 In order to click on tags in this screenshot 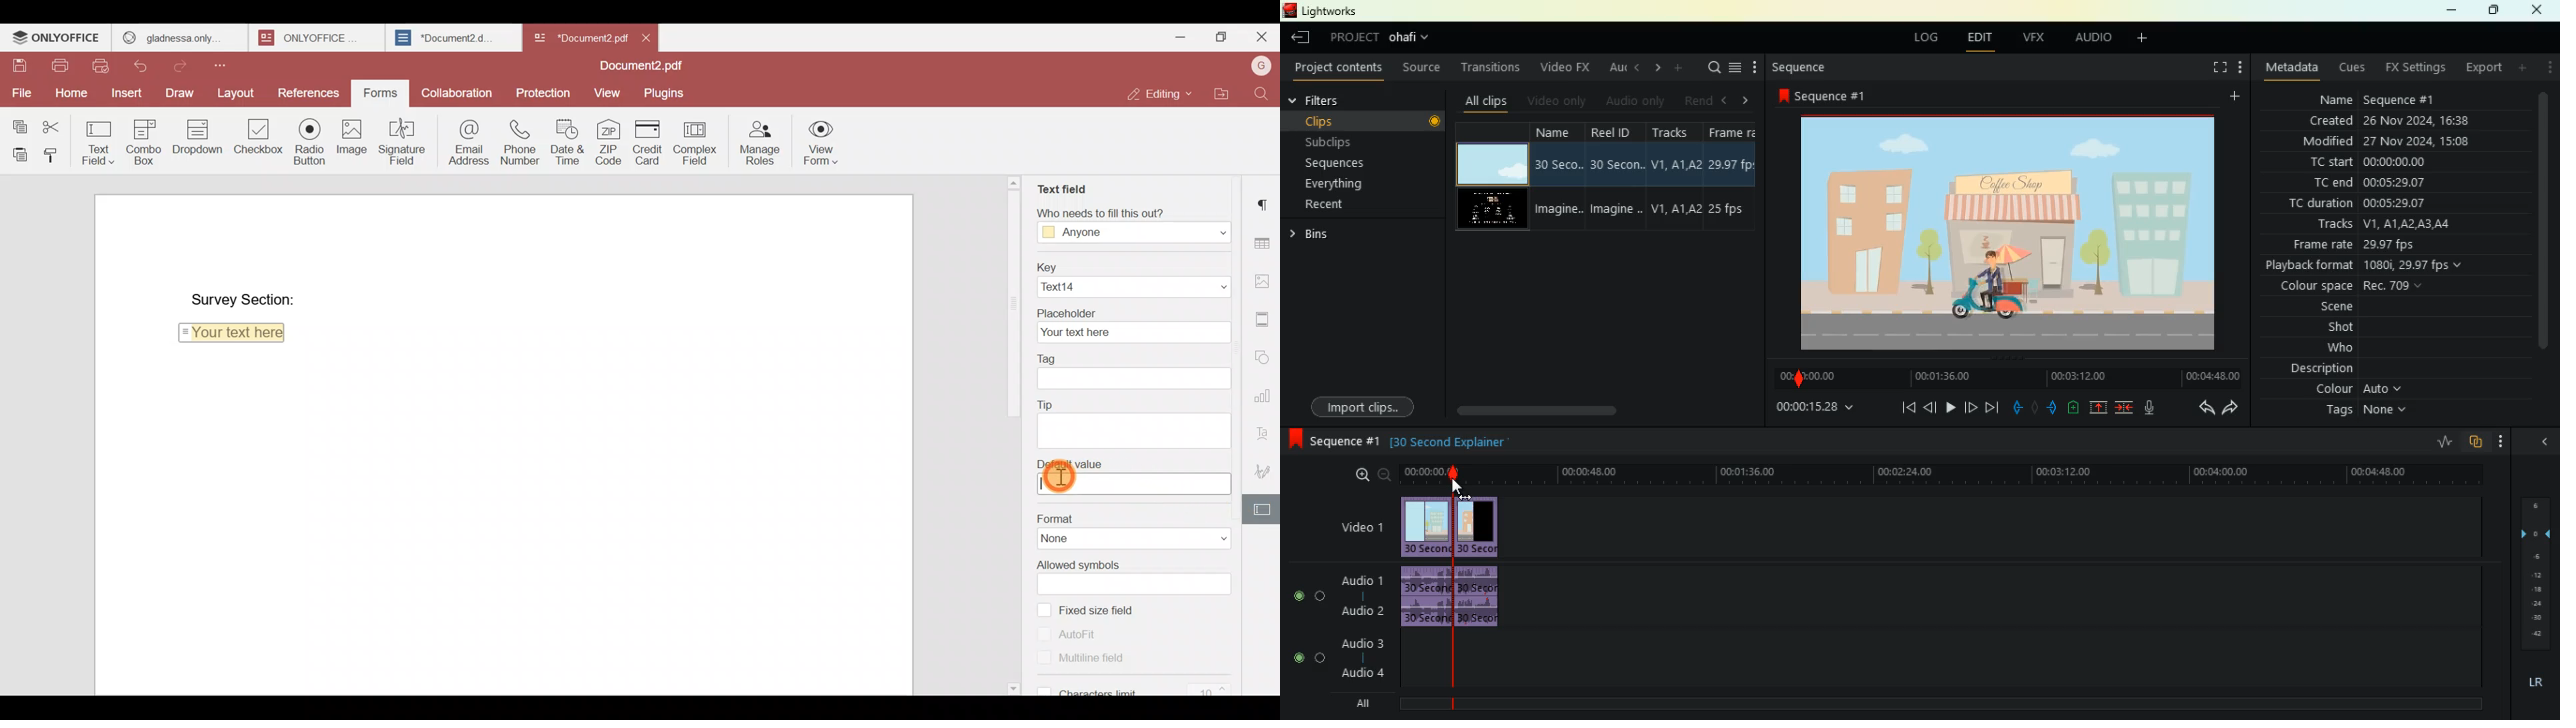, I will do `click(2361, 413)`.